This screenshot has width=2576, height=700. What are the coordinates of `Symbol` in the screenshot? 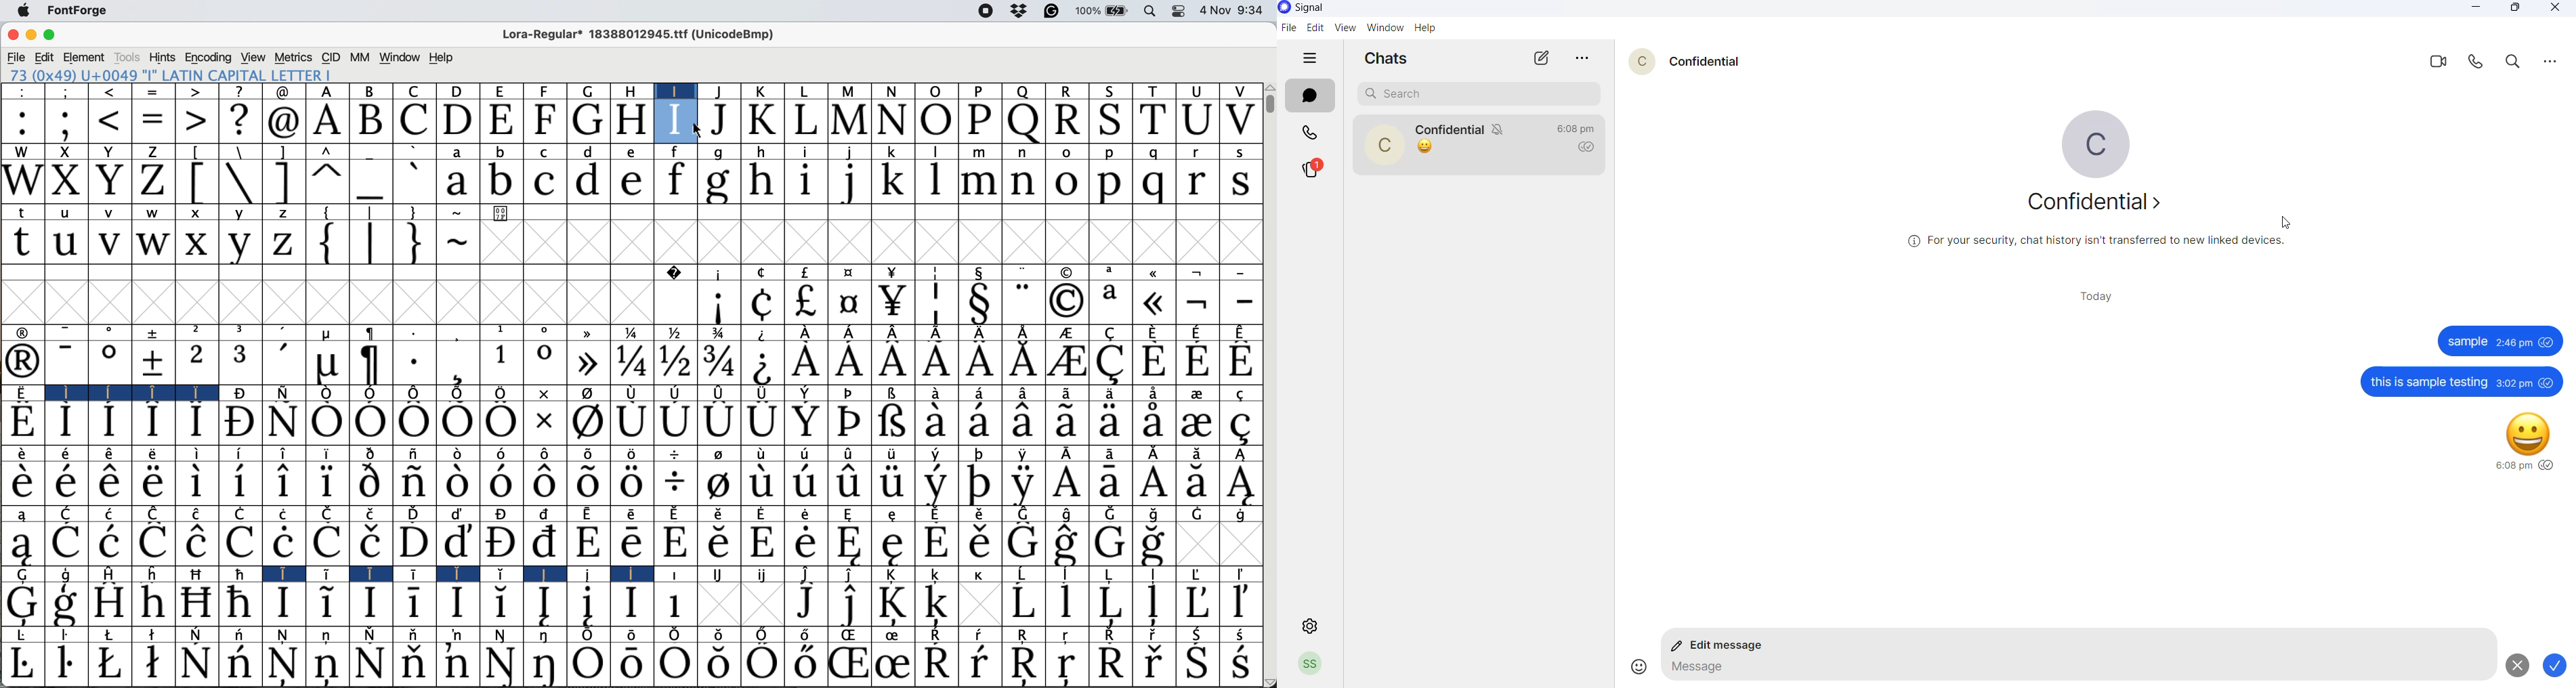 It's located at (25, 636).